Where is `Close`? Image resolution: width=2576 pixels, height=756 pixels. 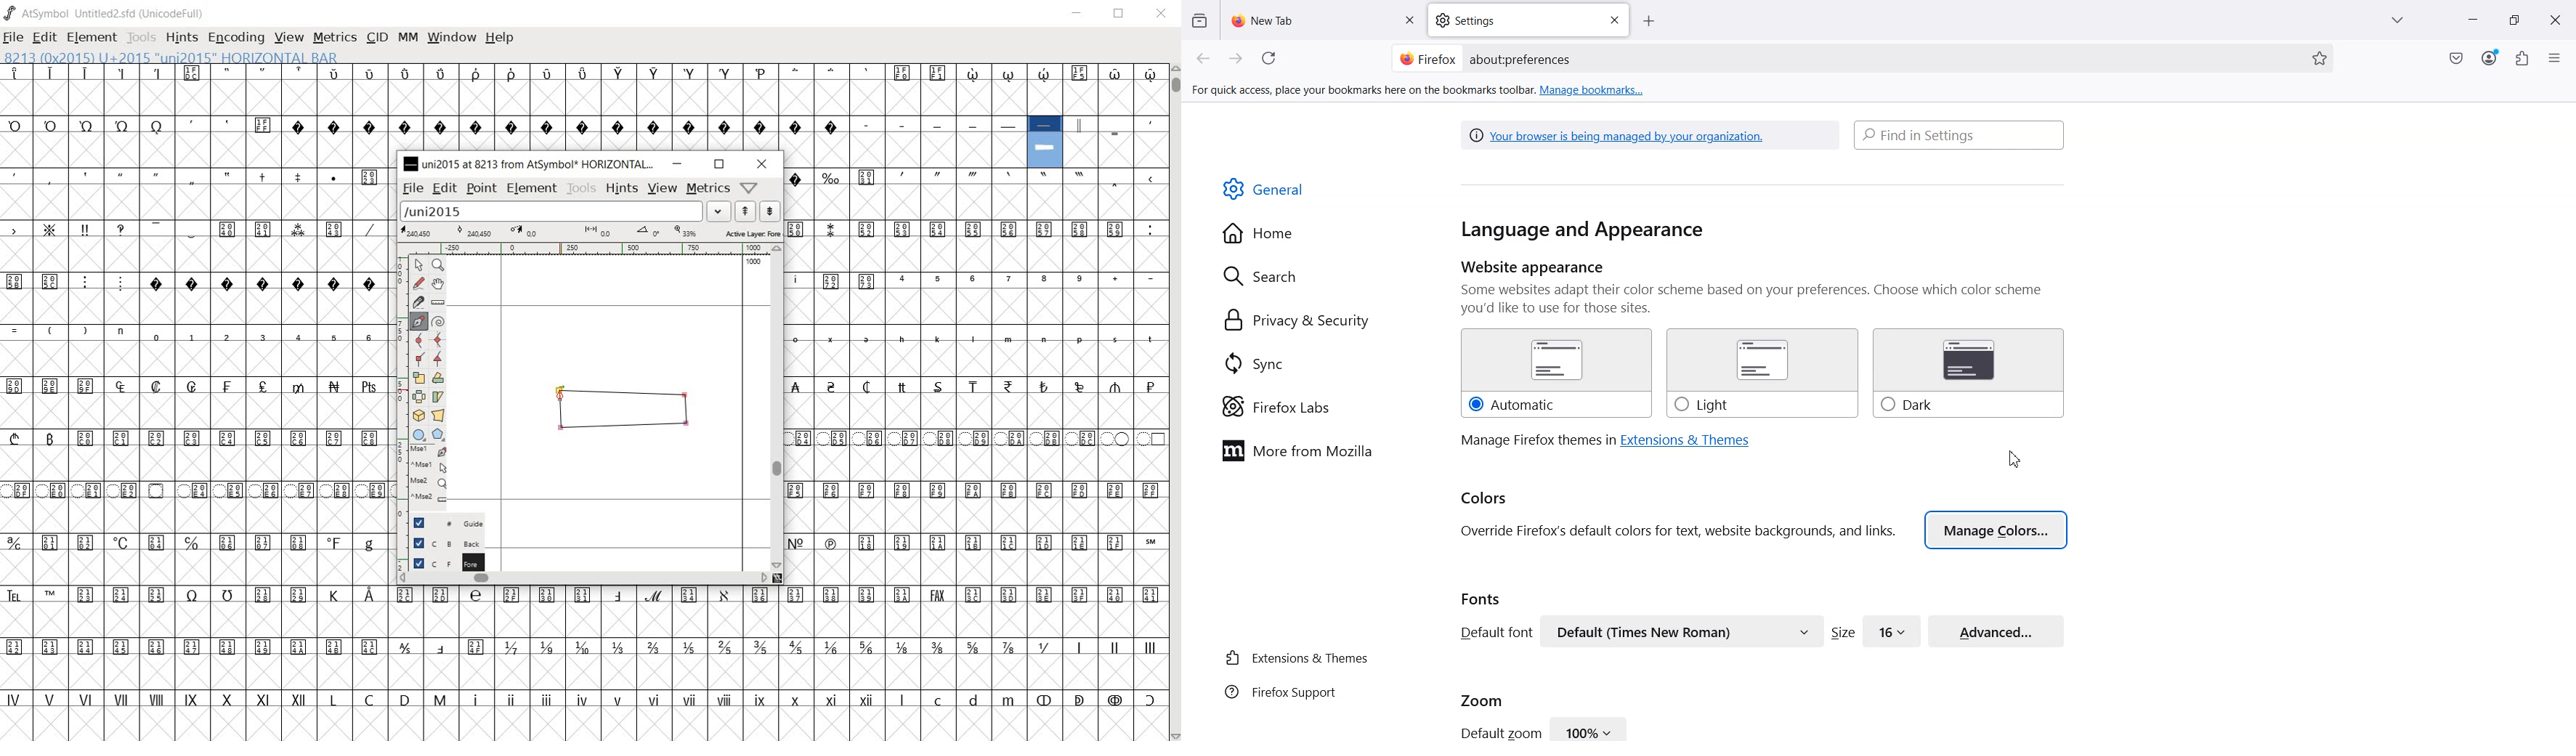
Close is located at coordinates (2555, 20).